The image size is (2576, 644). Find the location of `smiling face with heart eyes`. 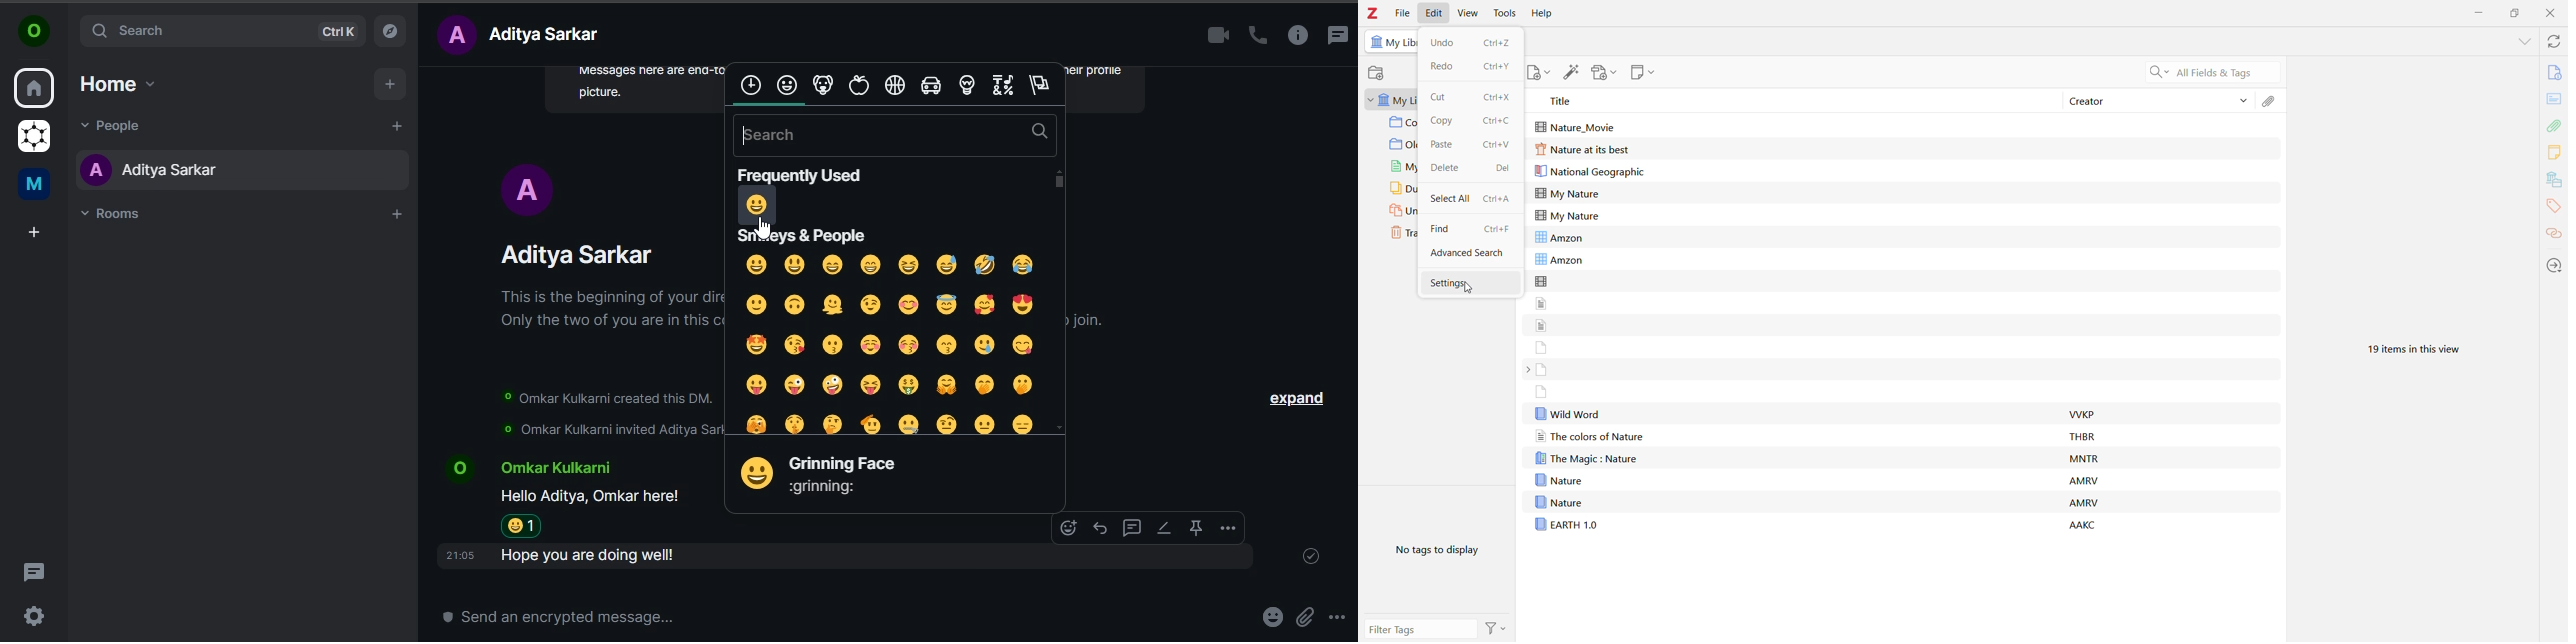

smiling face with heart eyes is located at coordinates (1023, 304).